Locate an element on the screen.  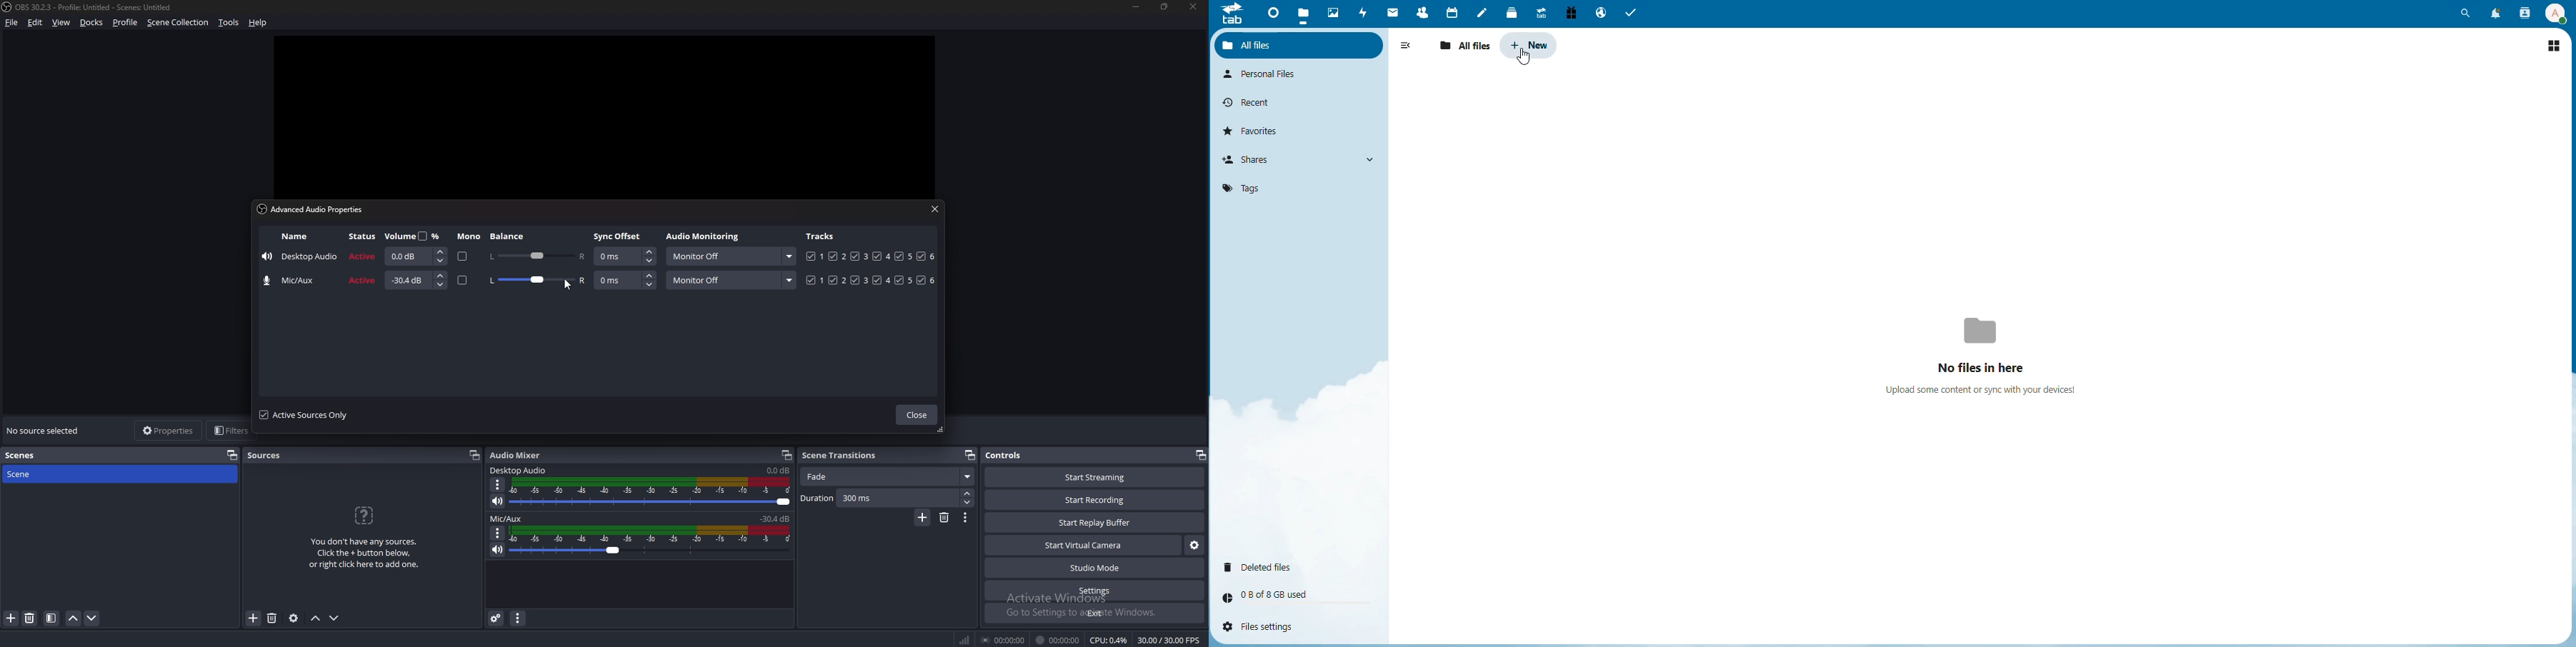
desktop audio volume is located at coordinates (778, 470).